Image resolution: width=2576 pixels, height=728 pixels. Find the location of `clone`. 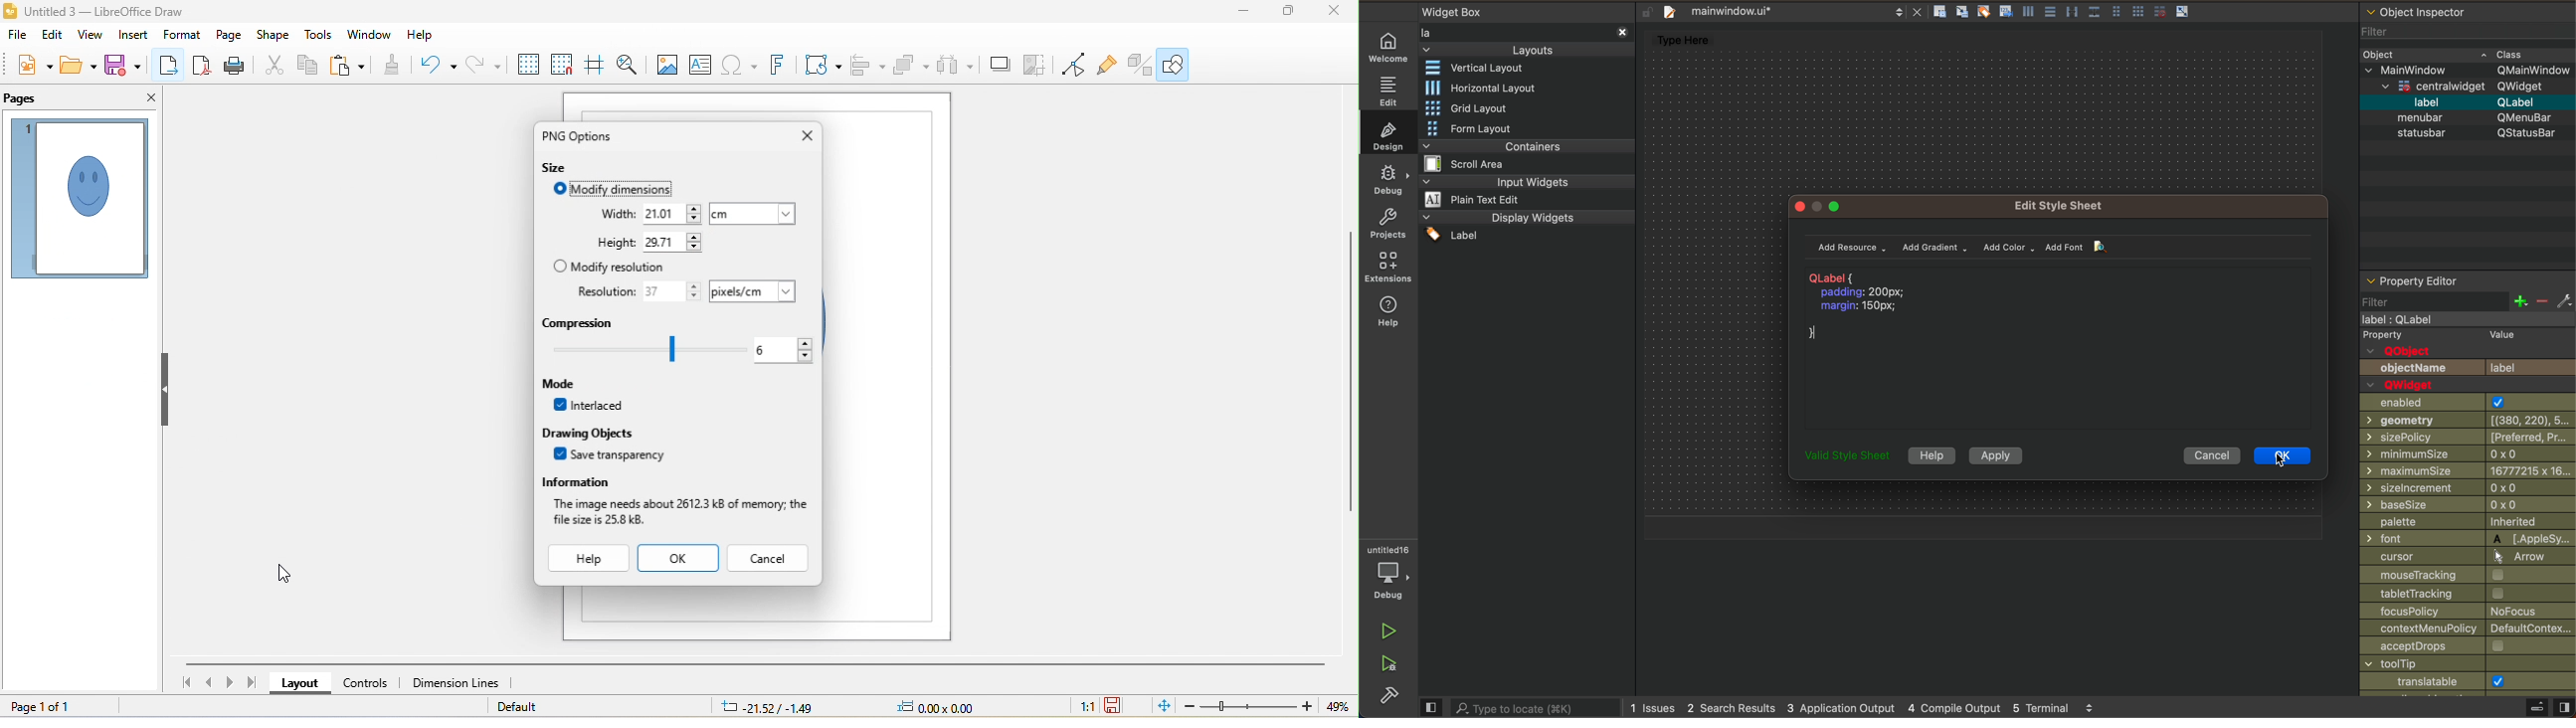

clone is located at coordinates (394, 65).